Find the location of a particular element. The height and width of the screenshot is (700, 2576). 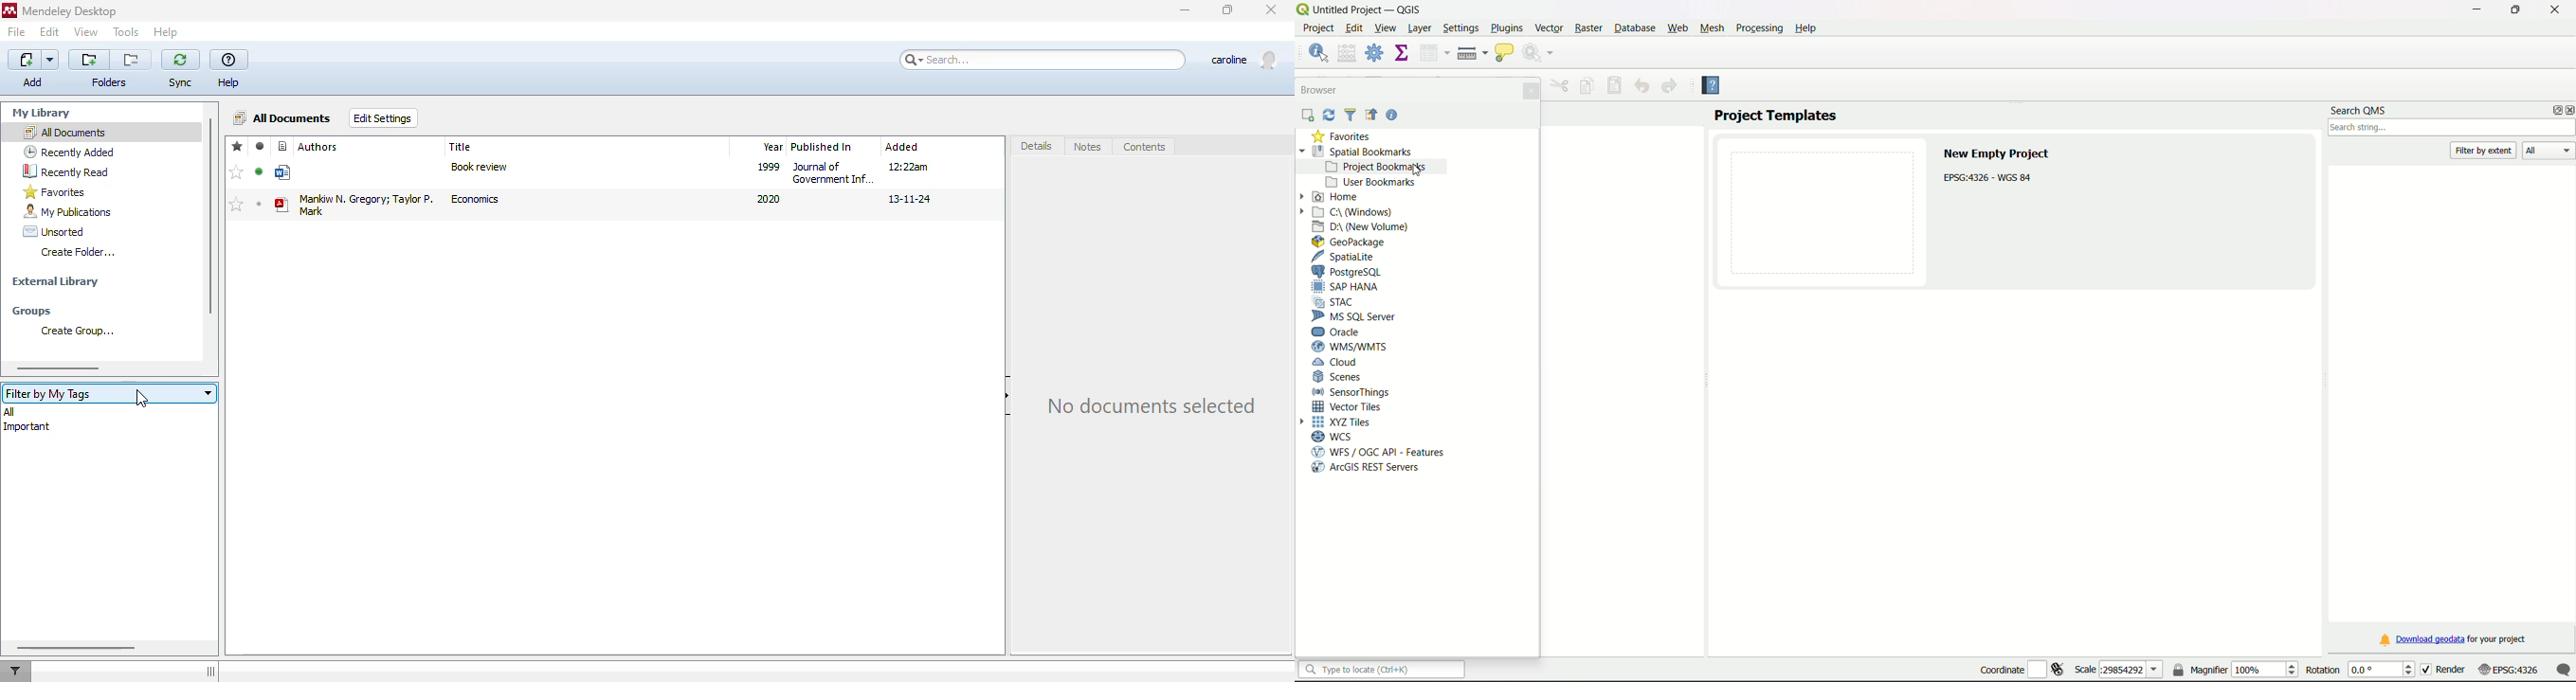

Mesh is located at coordinates (1713, 28).